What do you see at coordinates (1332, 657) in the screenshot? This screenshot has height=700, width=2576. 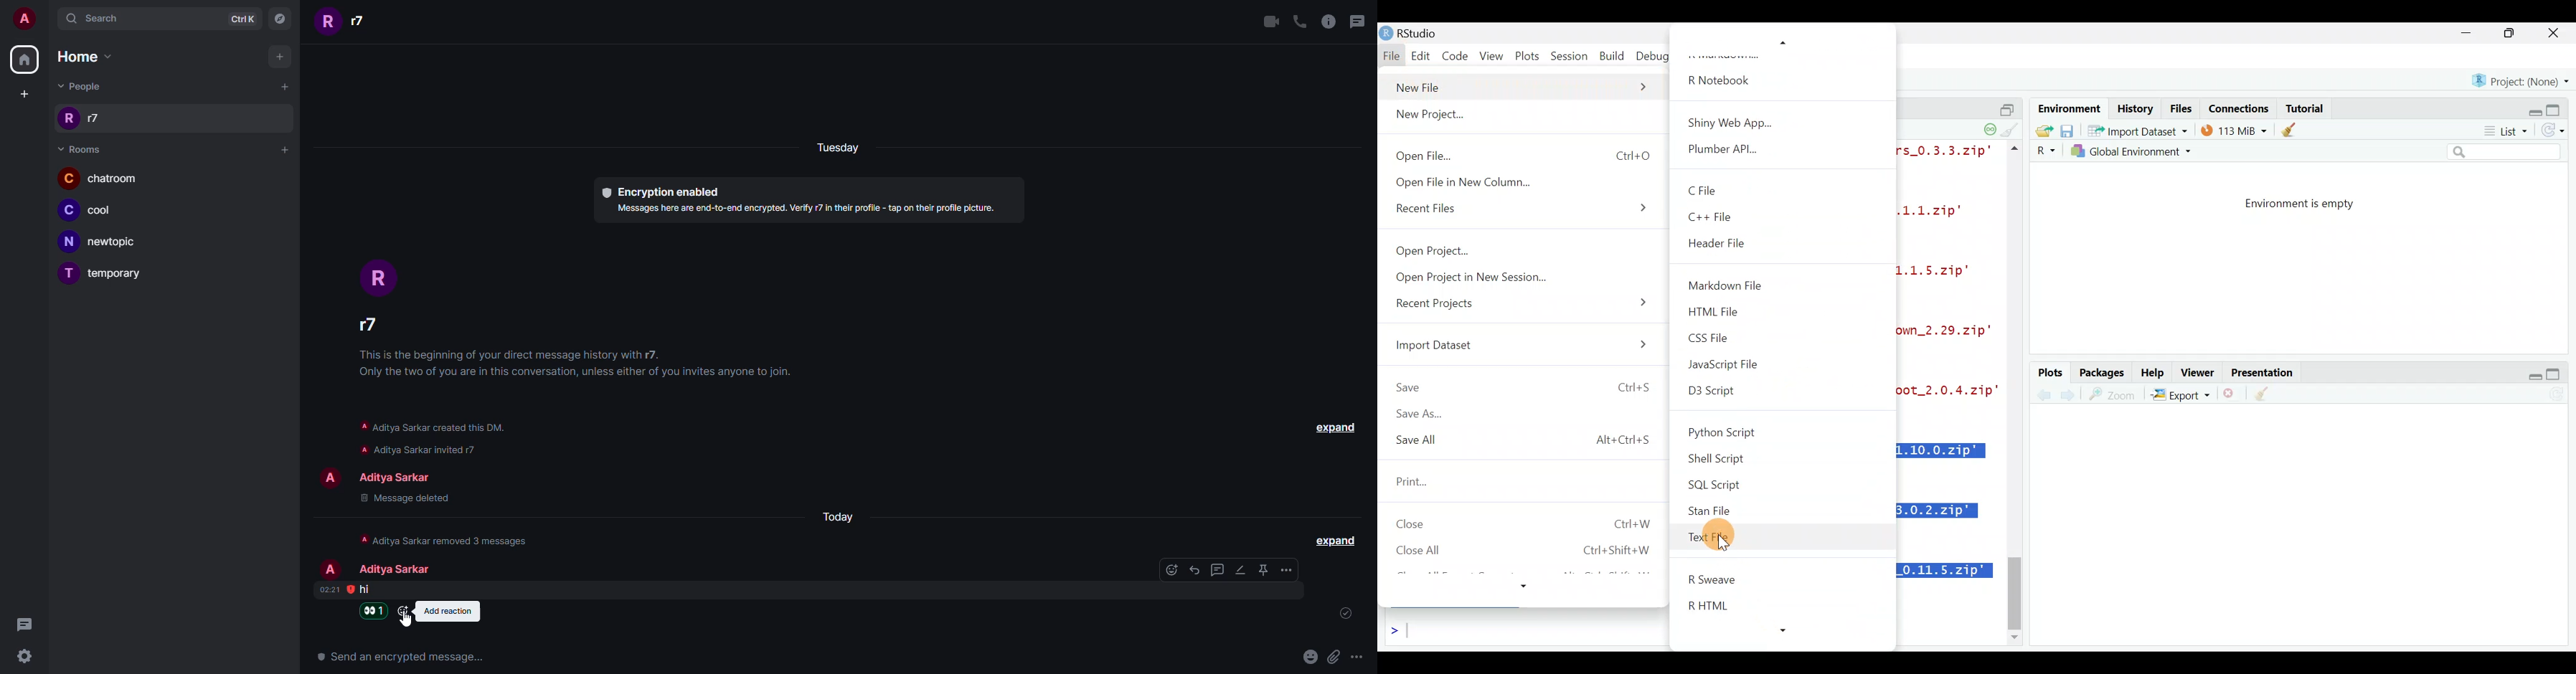 I see `attach` at bounding box center [1332, 657].